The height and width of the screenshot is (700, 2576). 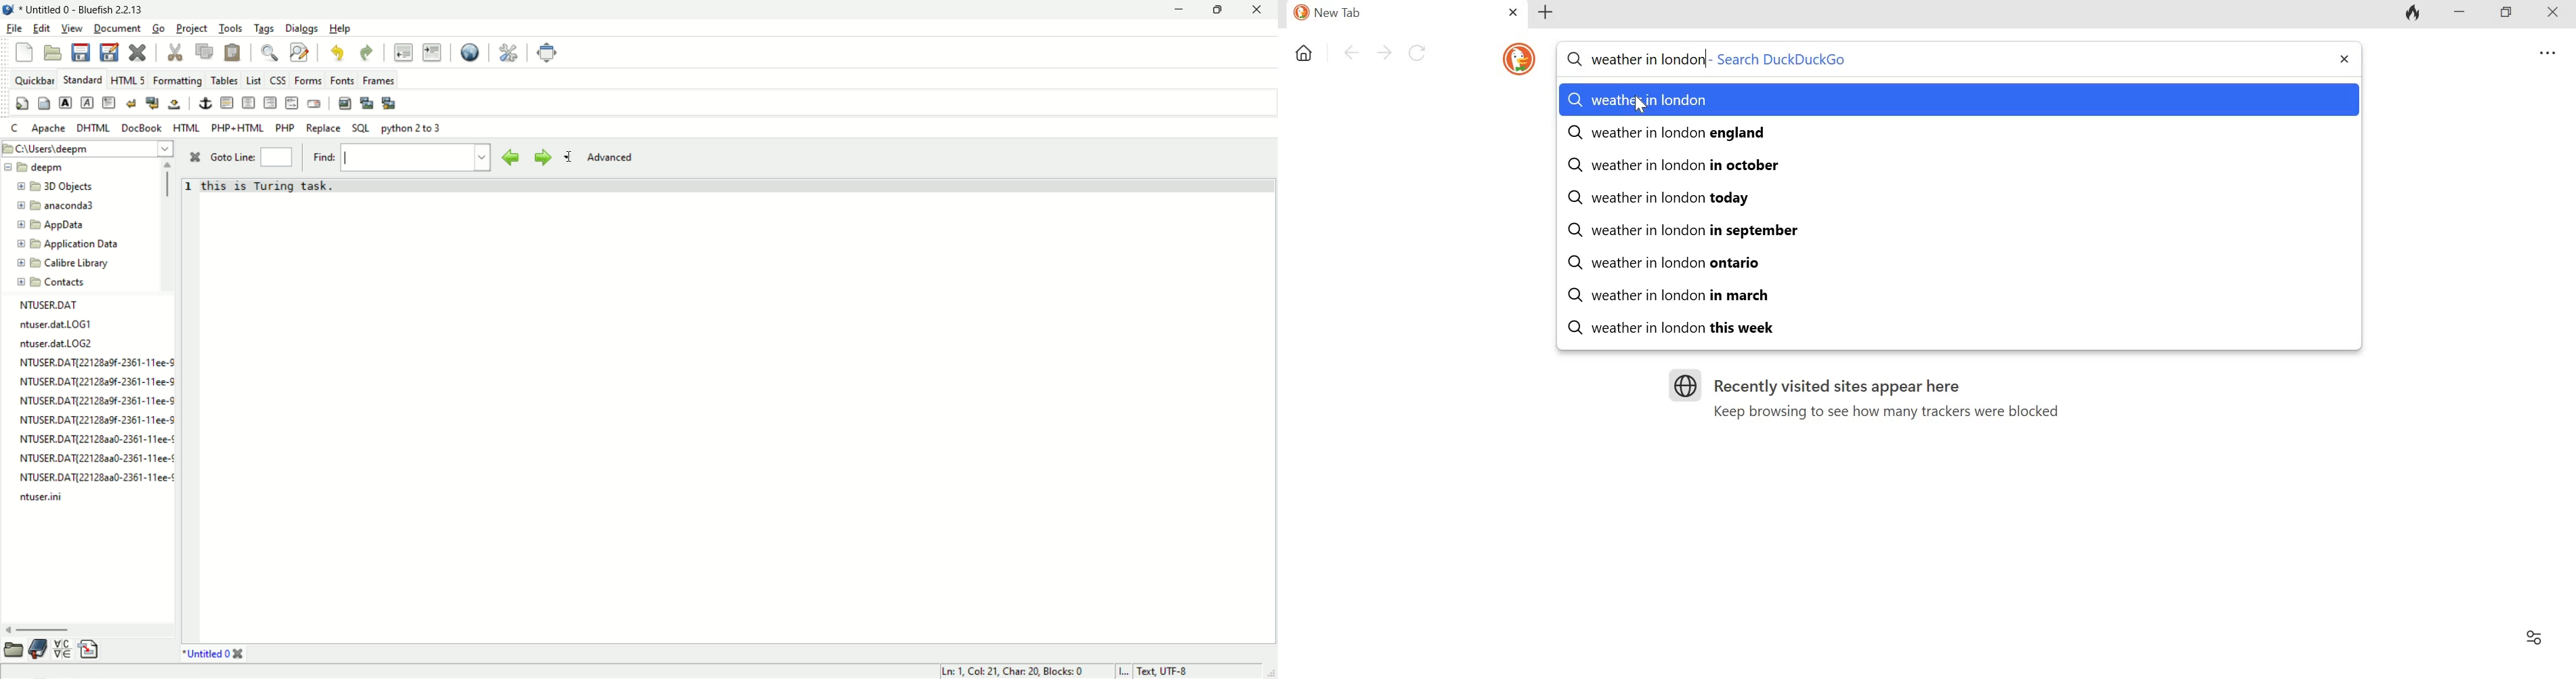 What do you see at coordinates (336, 54) in the screenshot?
I see `undo` at bounding box center [336, 54].